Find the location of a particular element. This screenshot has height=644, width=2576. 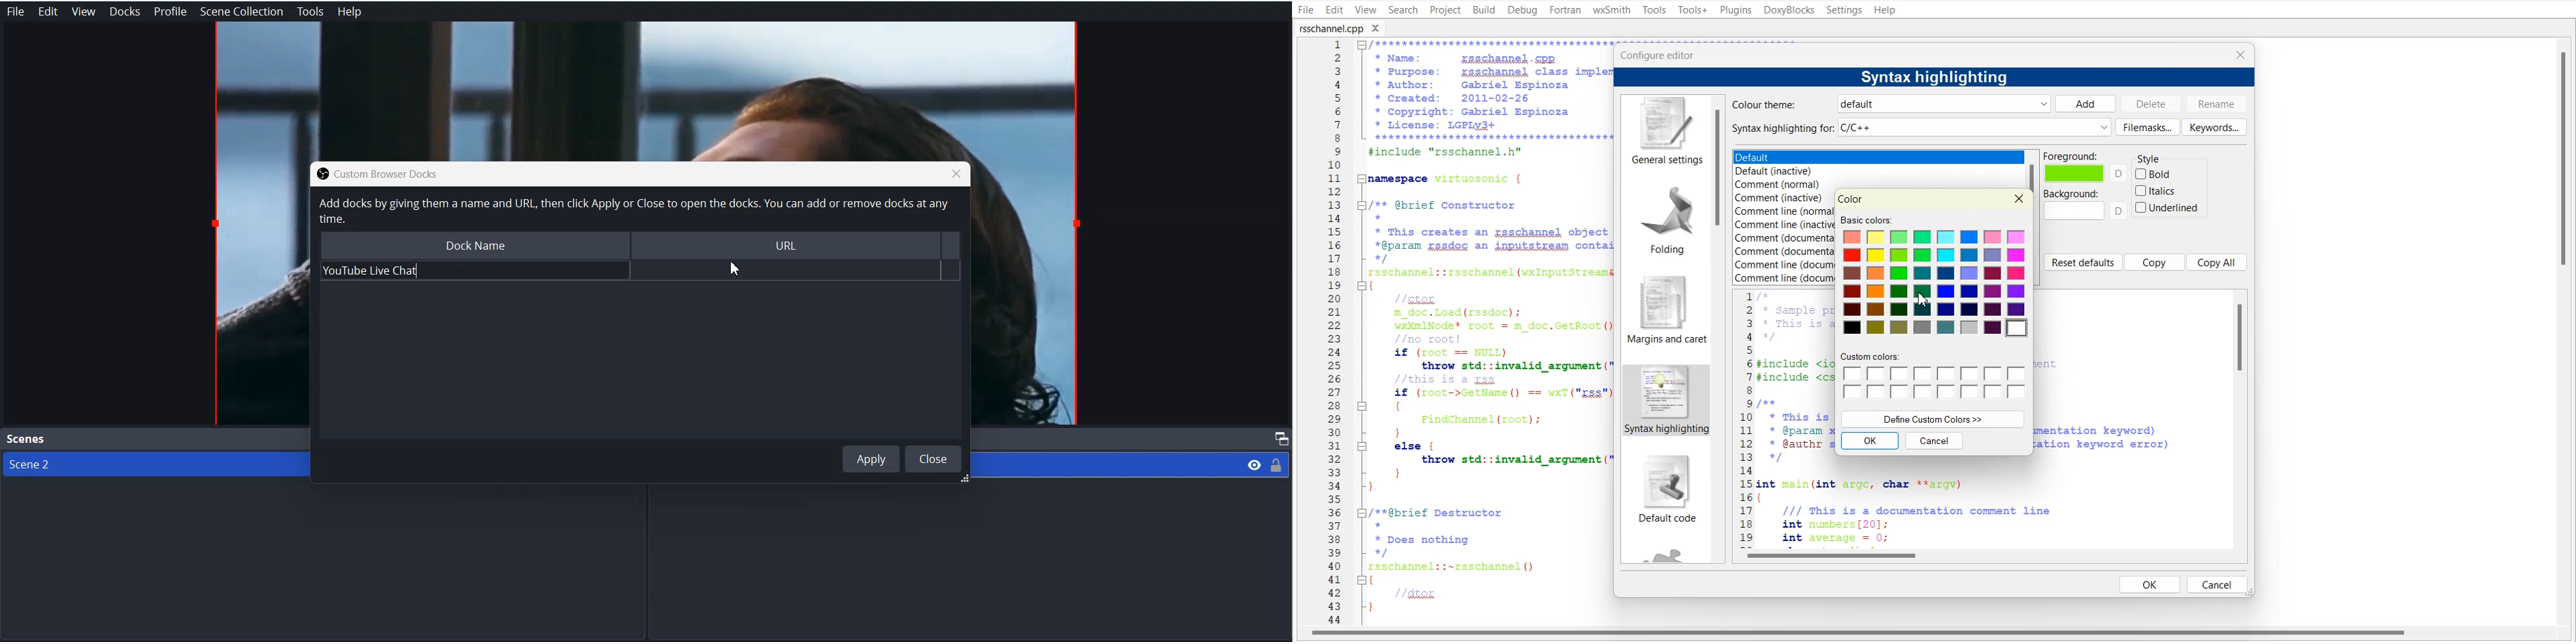

Vertical Scroll bar is located at coordinates (2568, 332).